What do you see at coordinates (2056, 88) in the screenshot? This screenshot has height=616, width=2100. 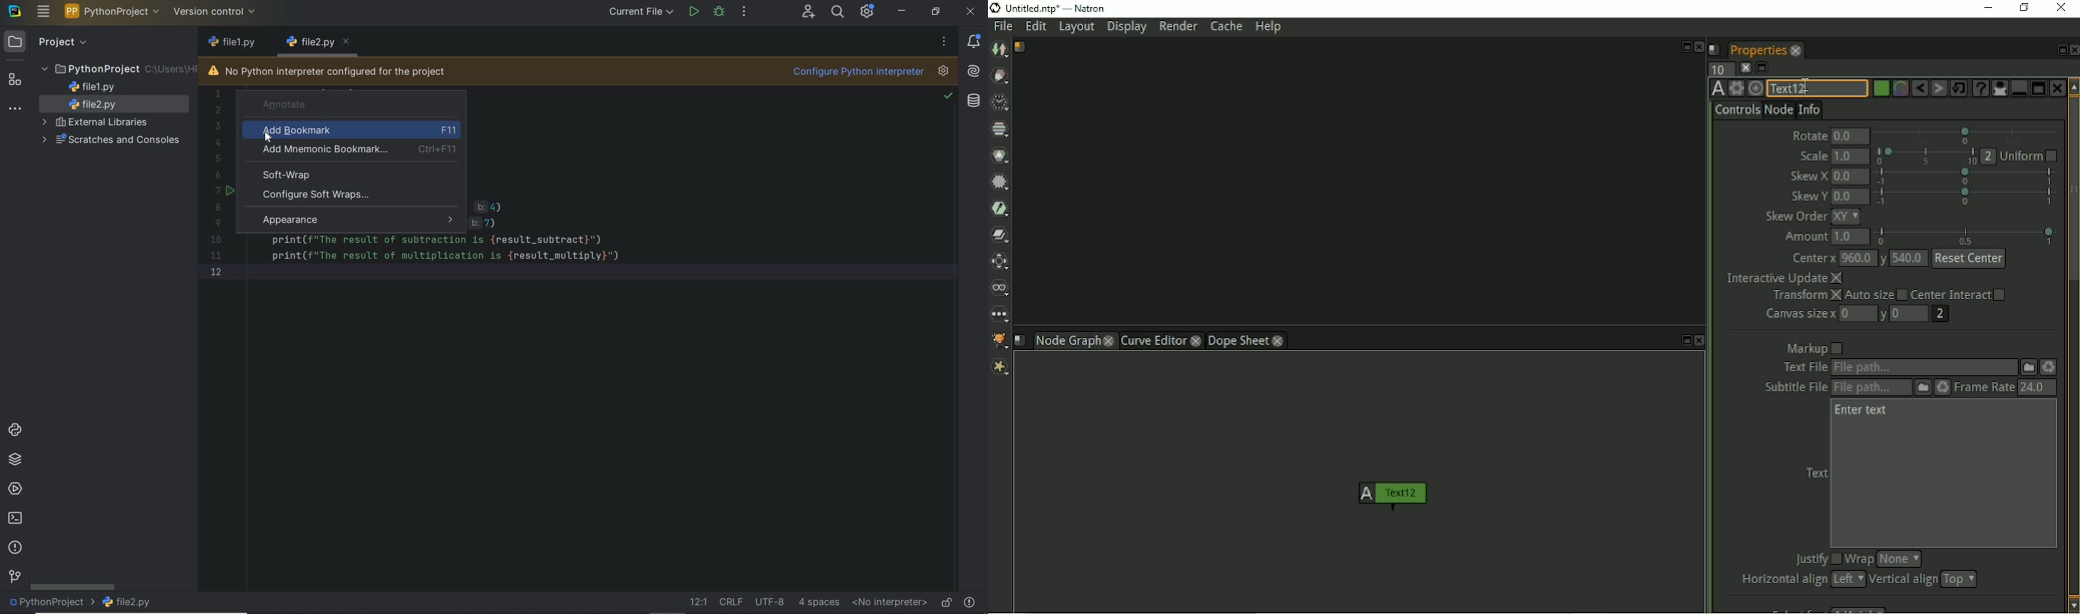 I see `Close` at bounding box center [2056, 88].